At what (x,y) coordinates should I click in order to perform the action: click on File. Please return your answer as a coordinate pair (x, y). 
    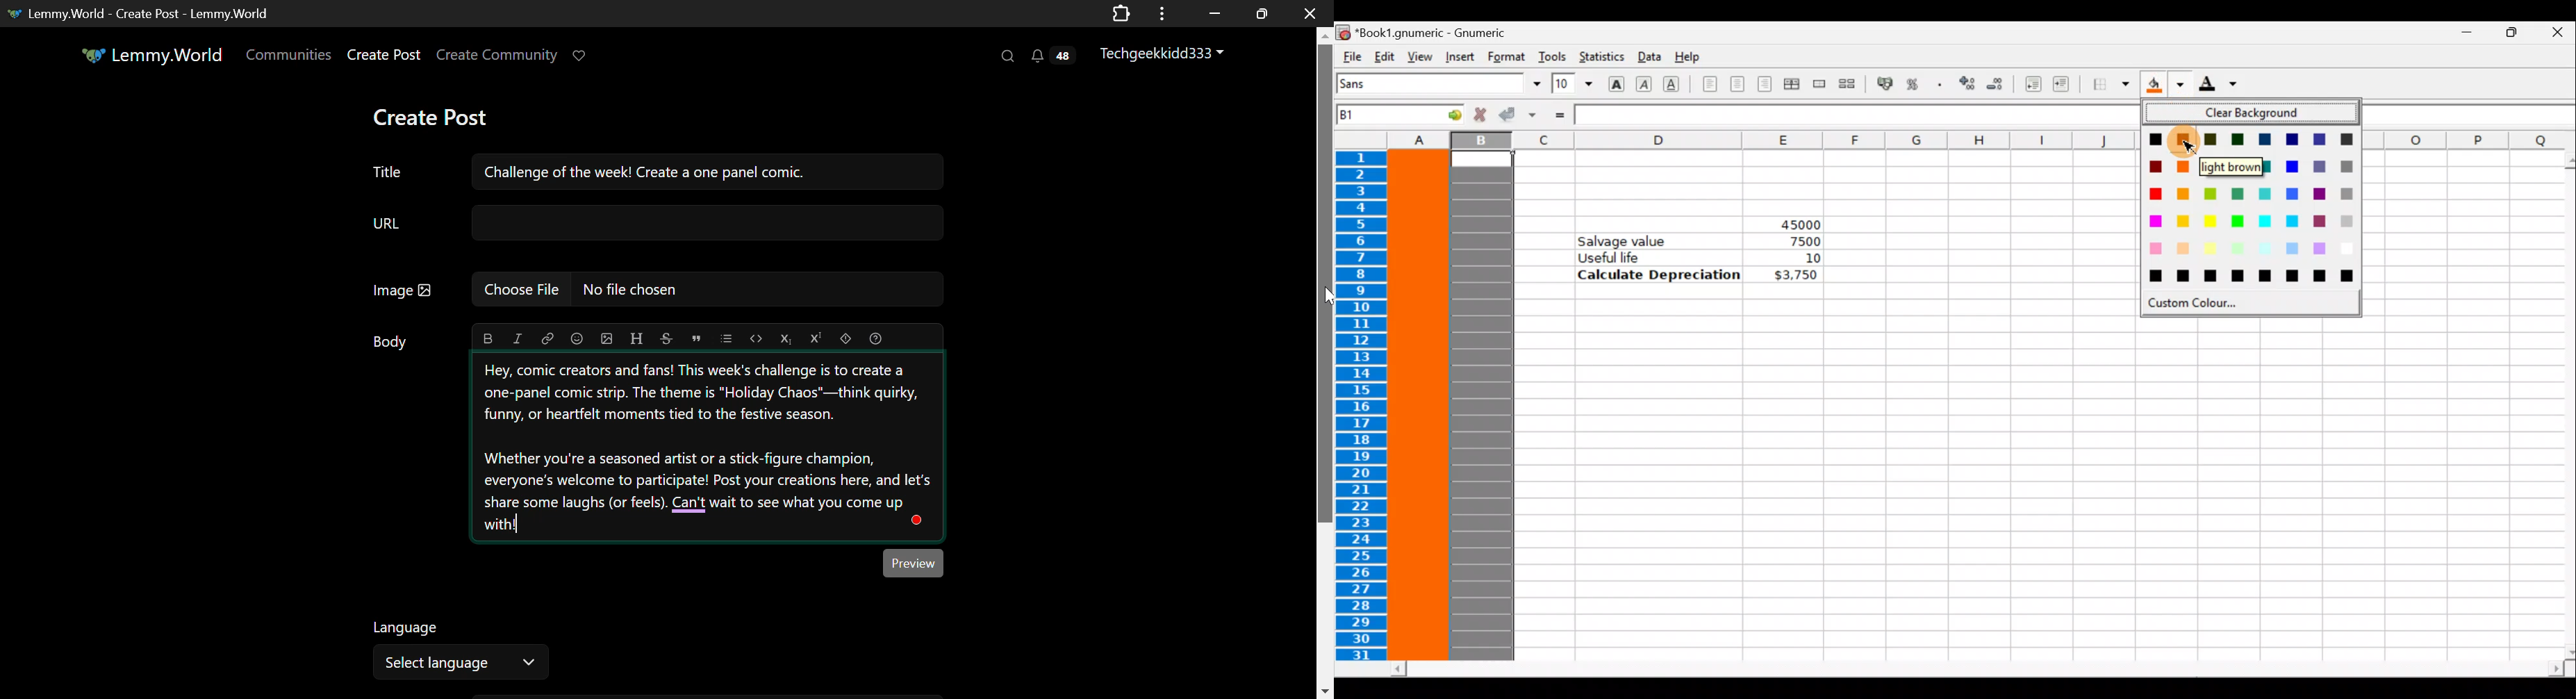
    Looking at the image, I should click on (1351, 57).